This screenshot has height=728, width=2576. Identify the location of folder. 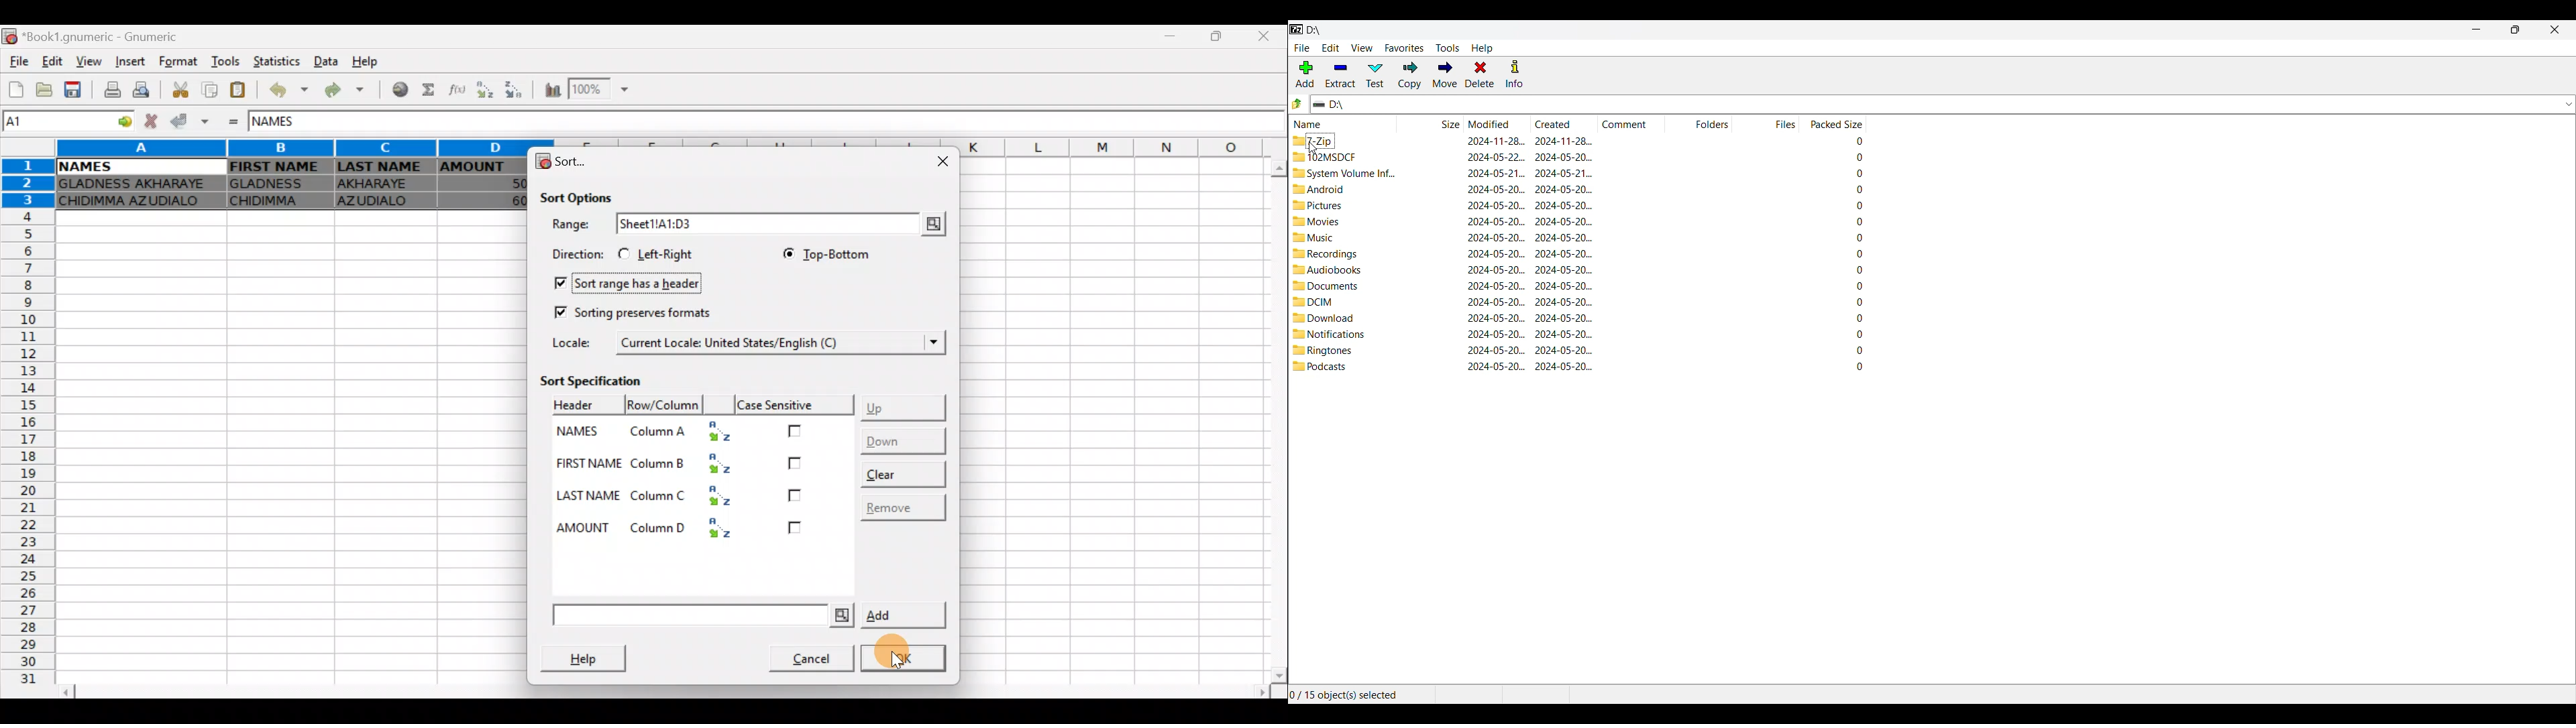
(1330, 335).